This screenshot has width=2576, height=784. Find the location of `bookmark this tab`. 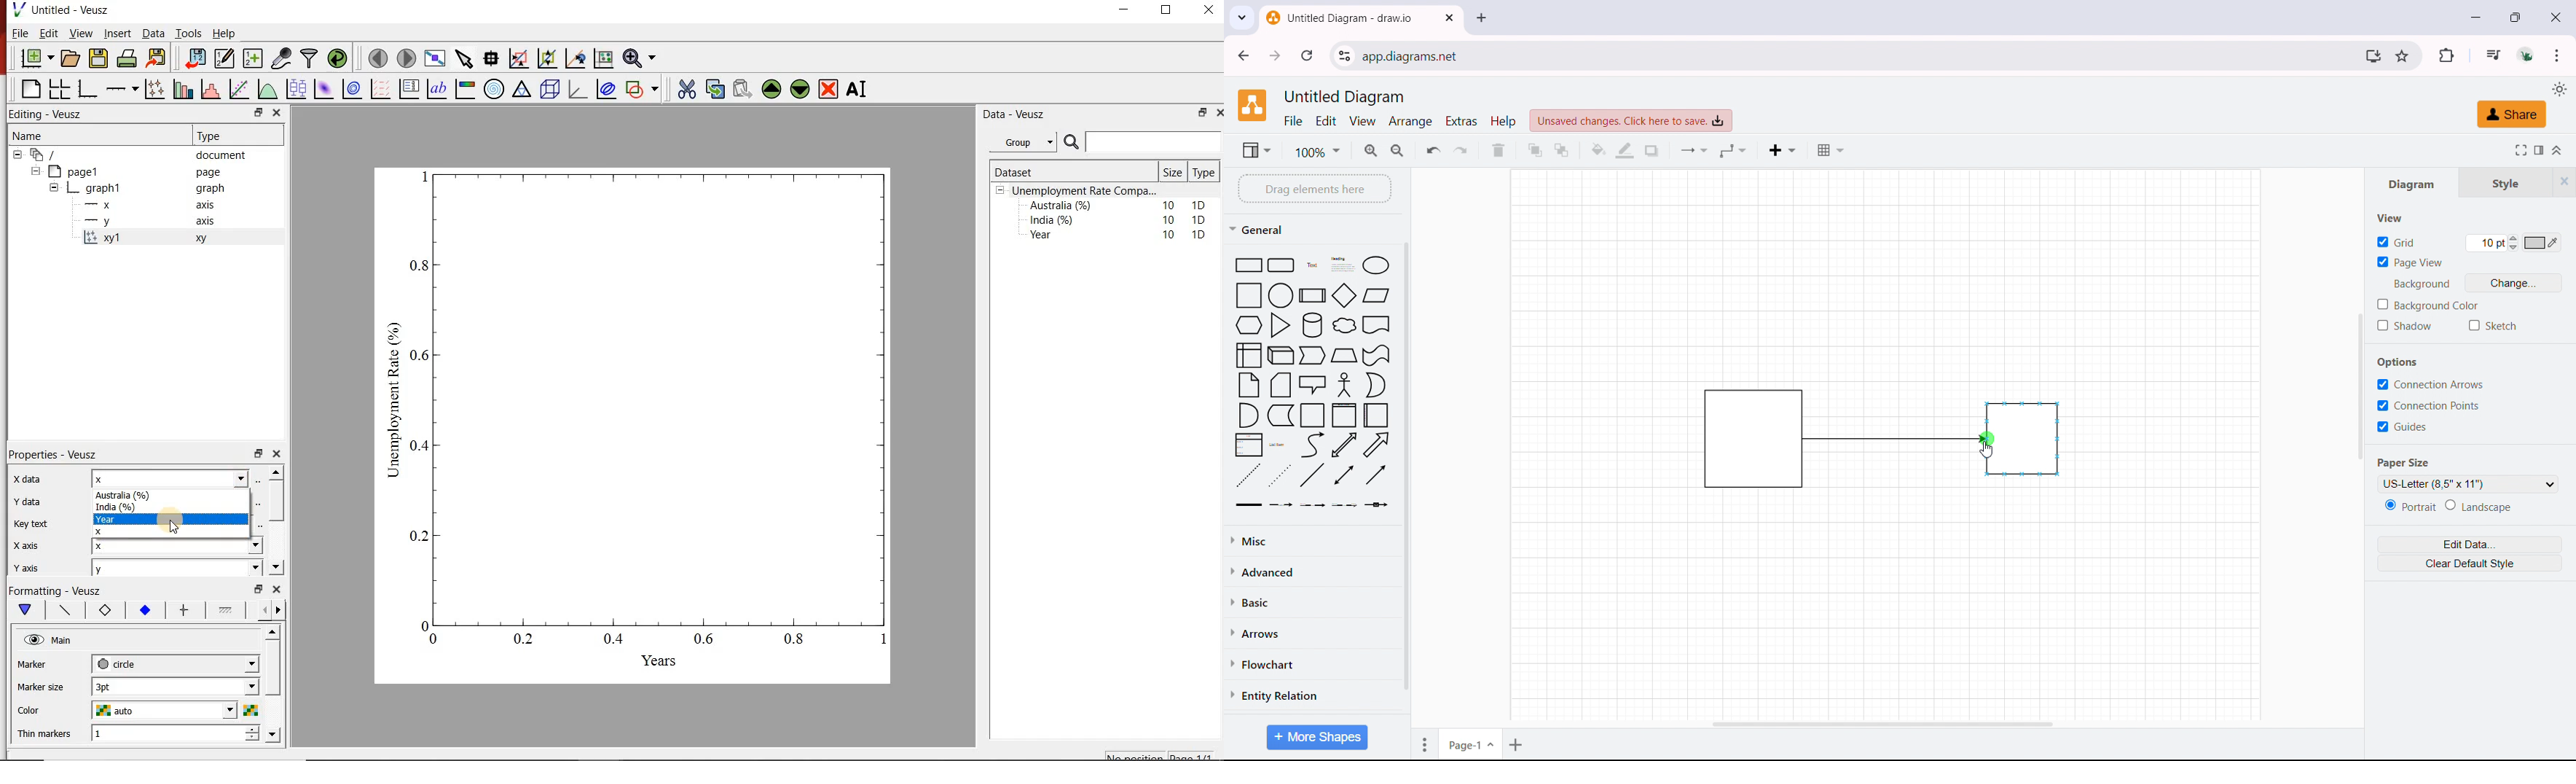

bookmark this tab is located at coordinates (2401, 56).